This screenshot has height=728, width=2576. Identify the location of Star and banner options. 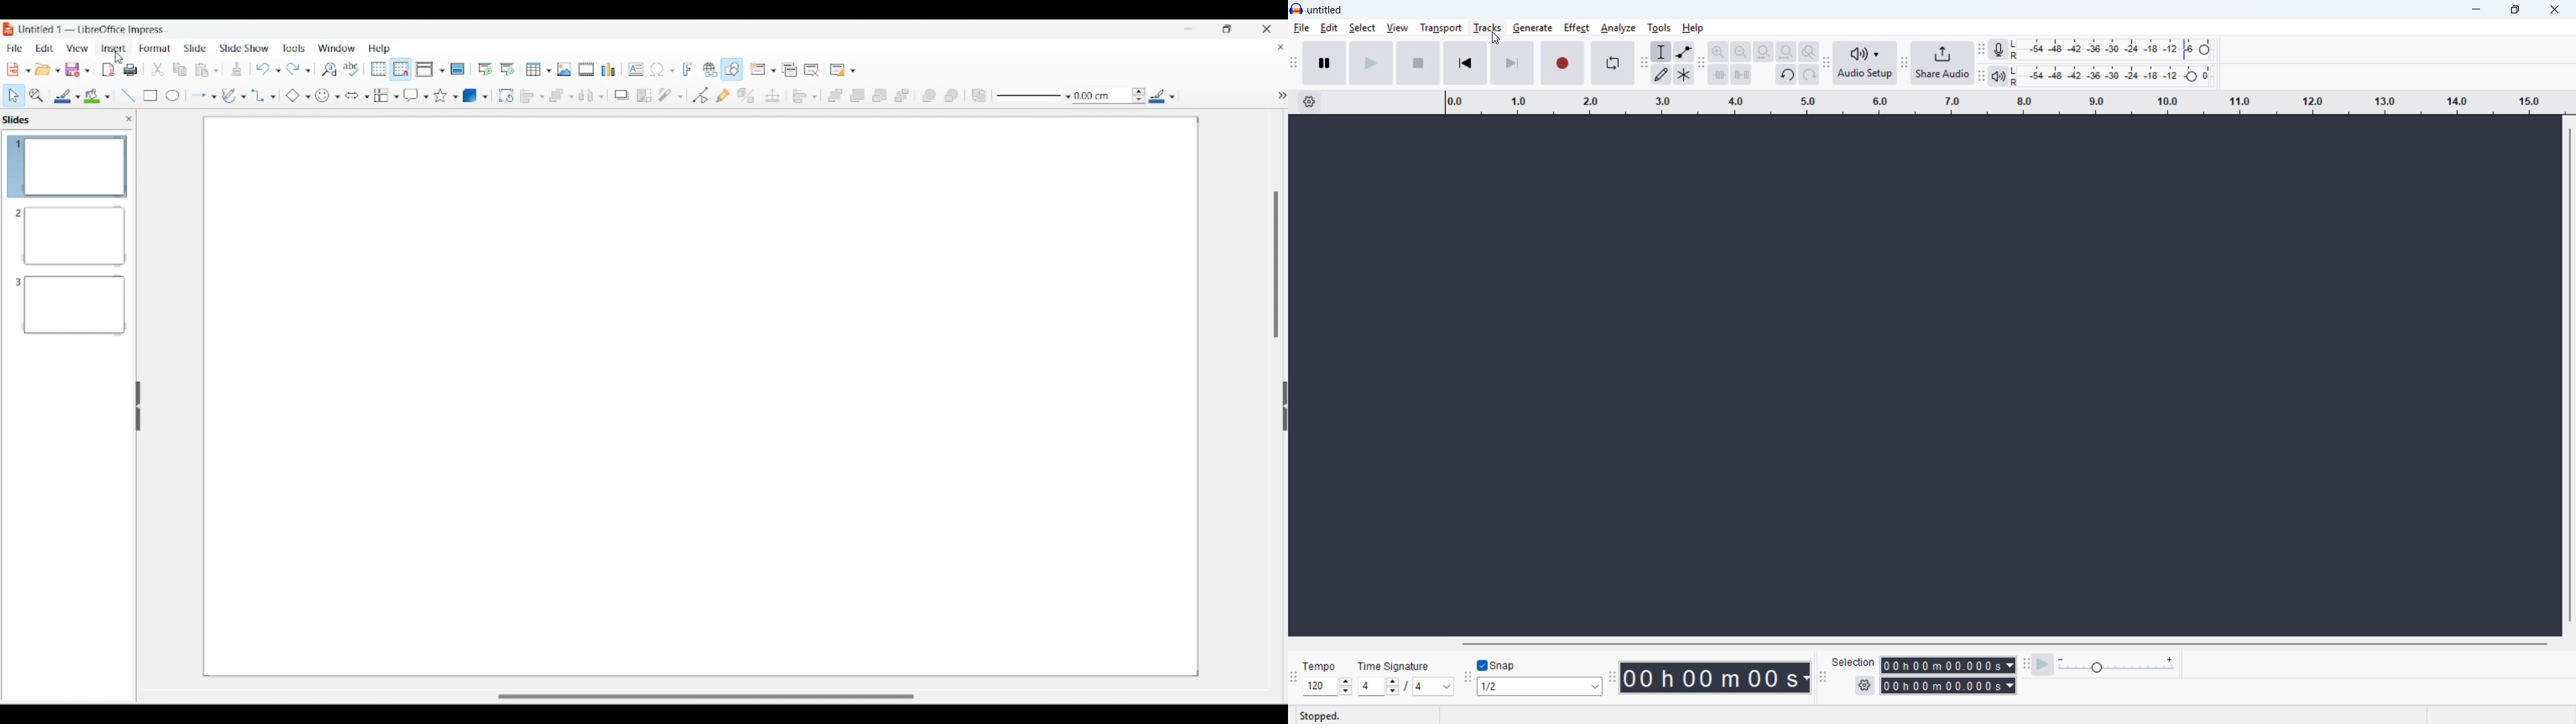
(446, 96).